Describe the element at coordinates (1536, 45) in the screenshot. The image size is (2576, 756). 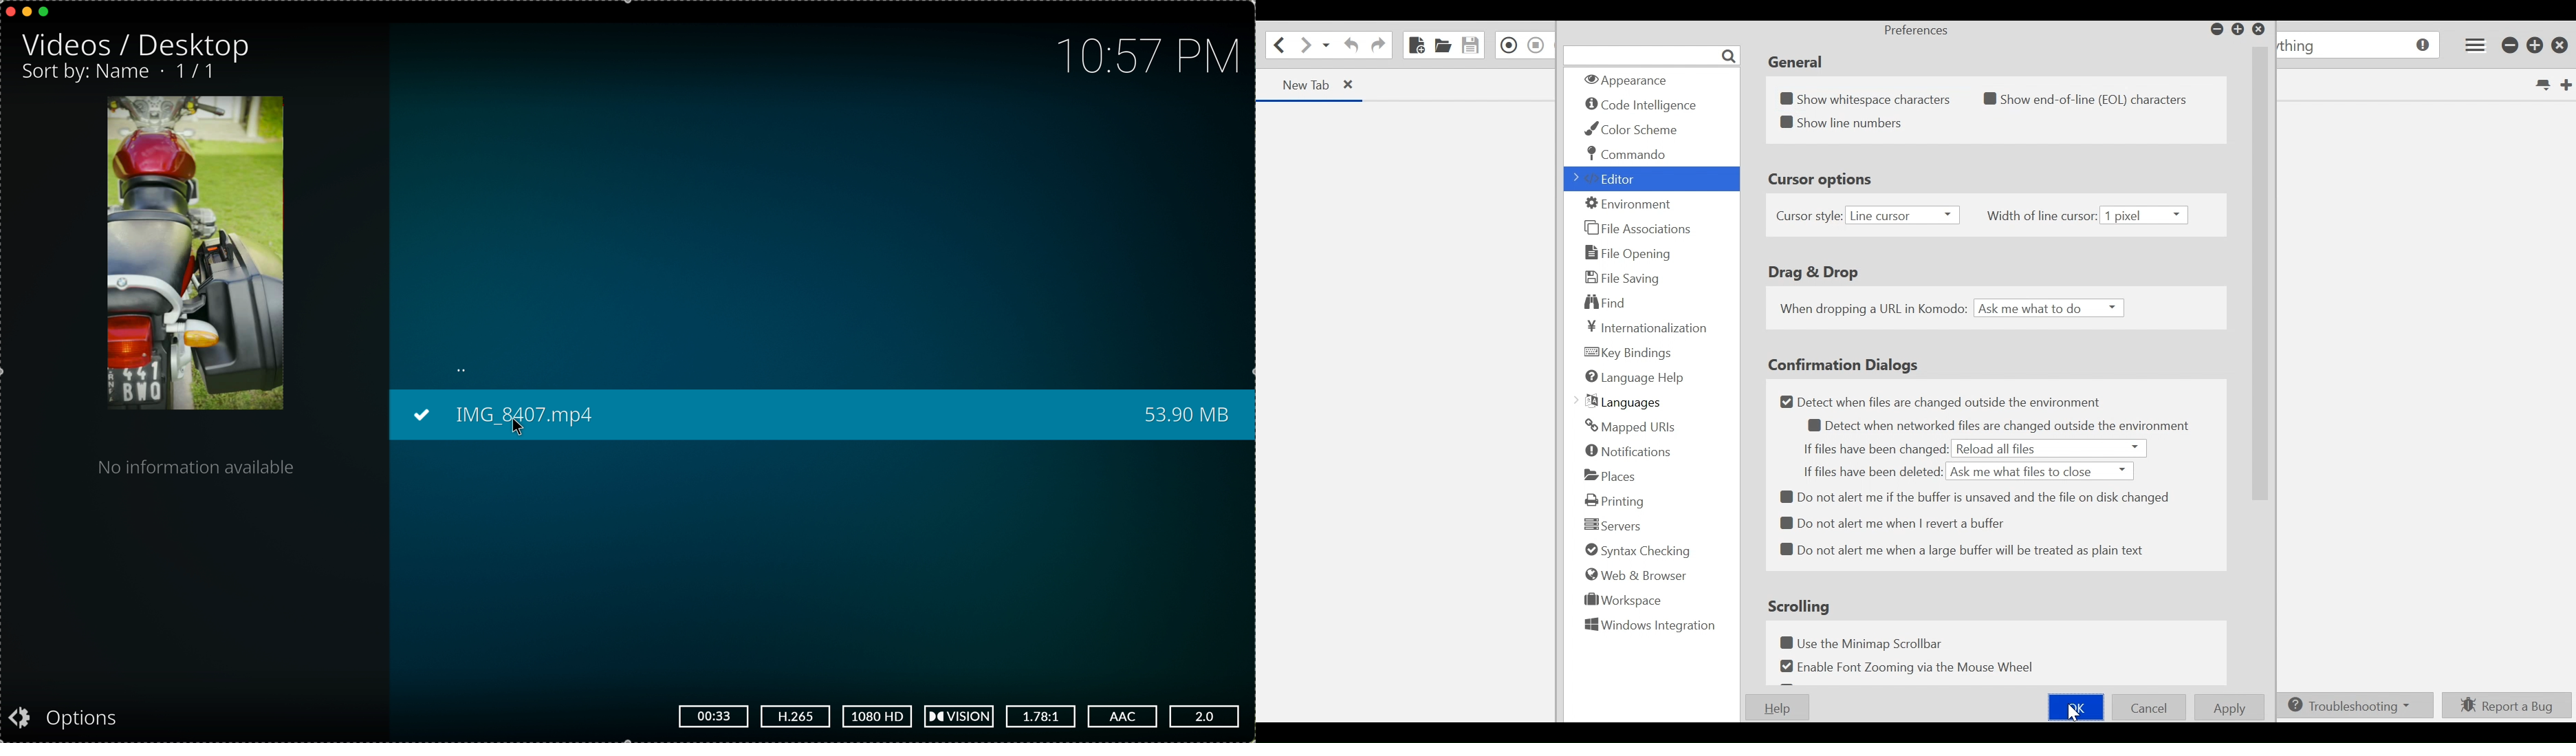
I see `Stop Recording Macro` at that location.